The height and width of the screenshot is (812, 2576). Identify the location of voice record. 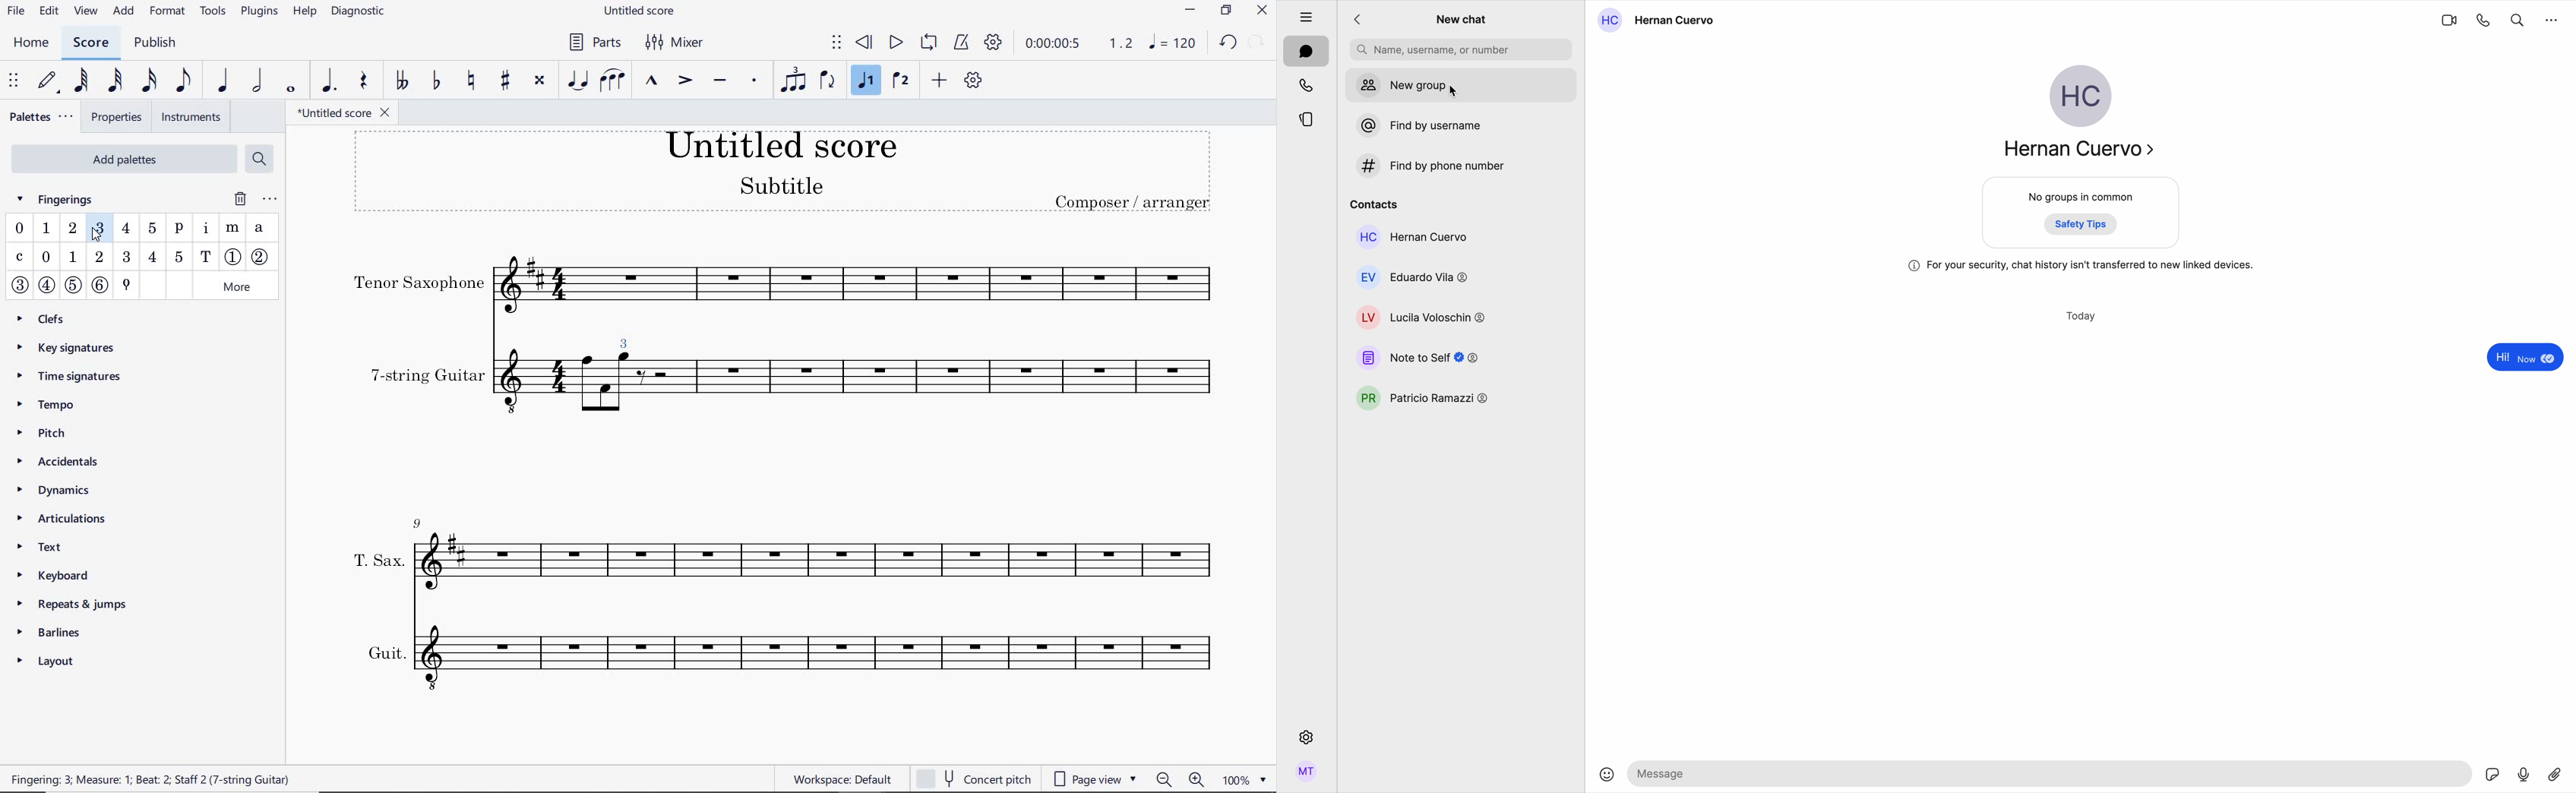
(2524, 773).